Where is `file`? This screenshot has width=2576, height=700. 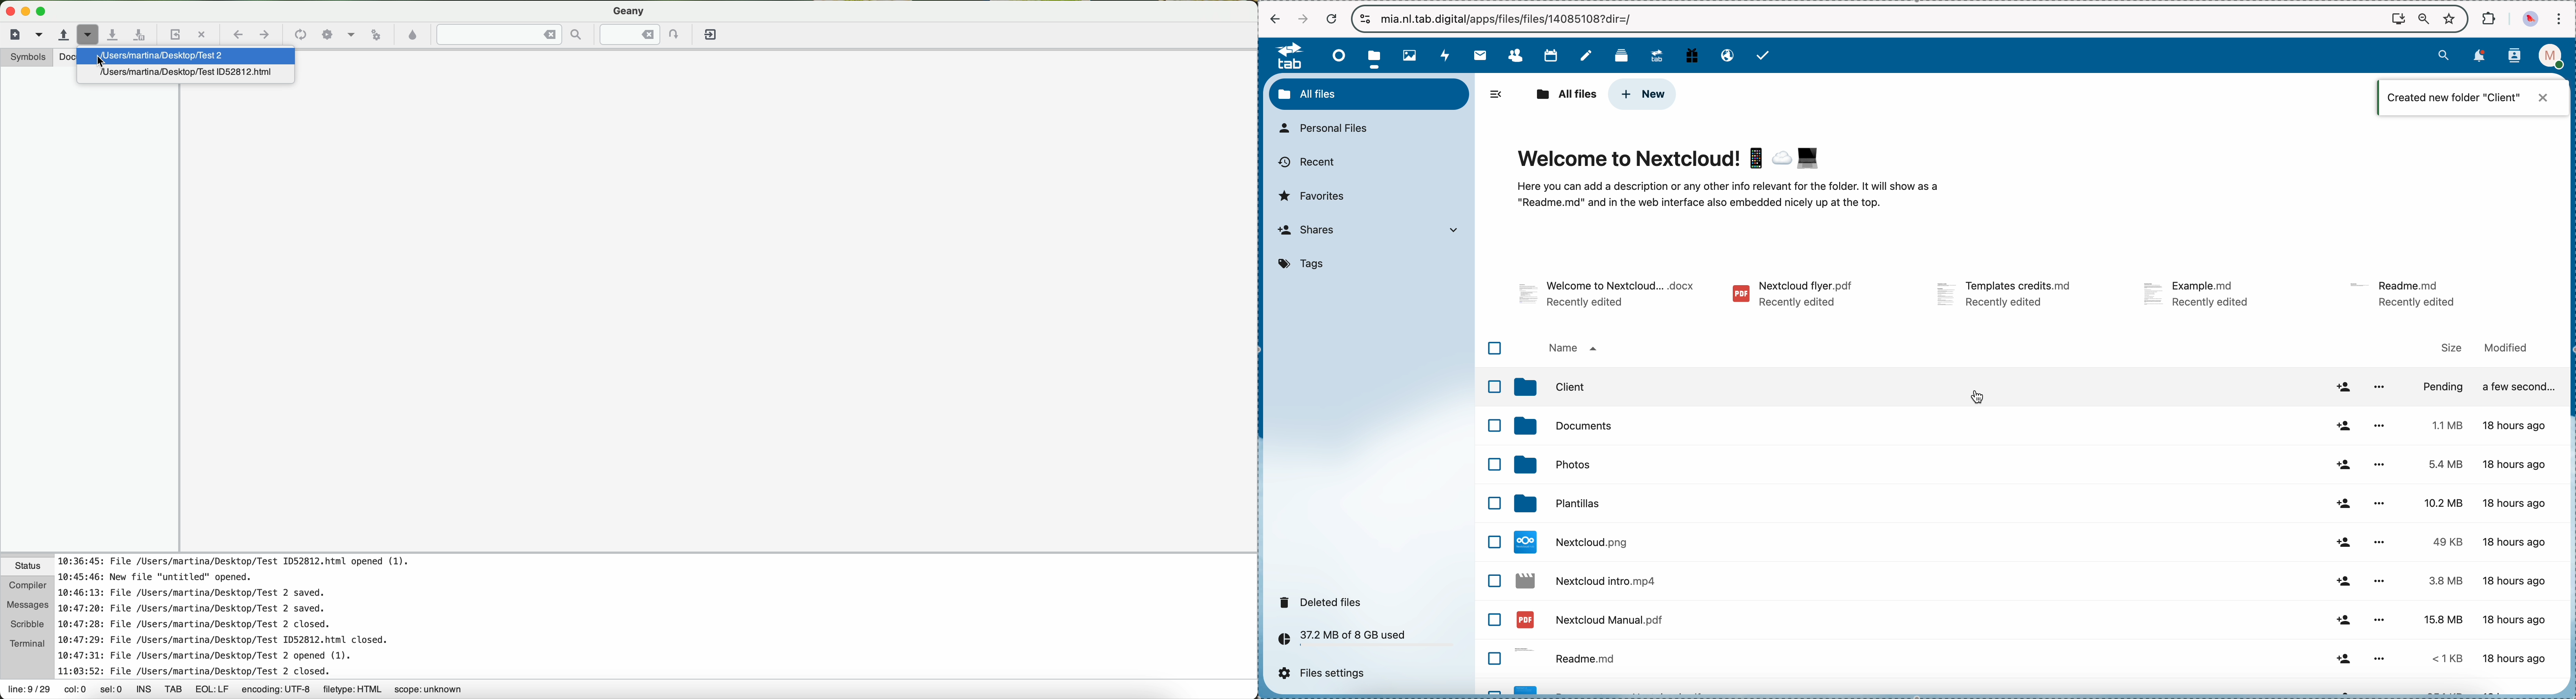 file is located at coordinates (2406, 293).